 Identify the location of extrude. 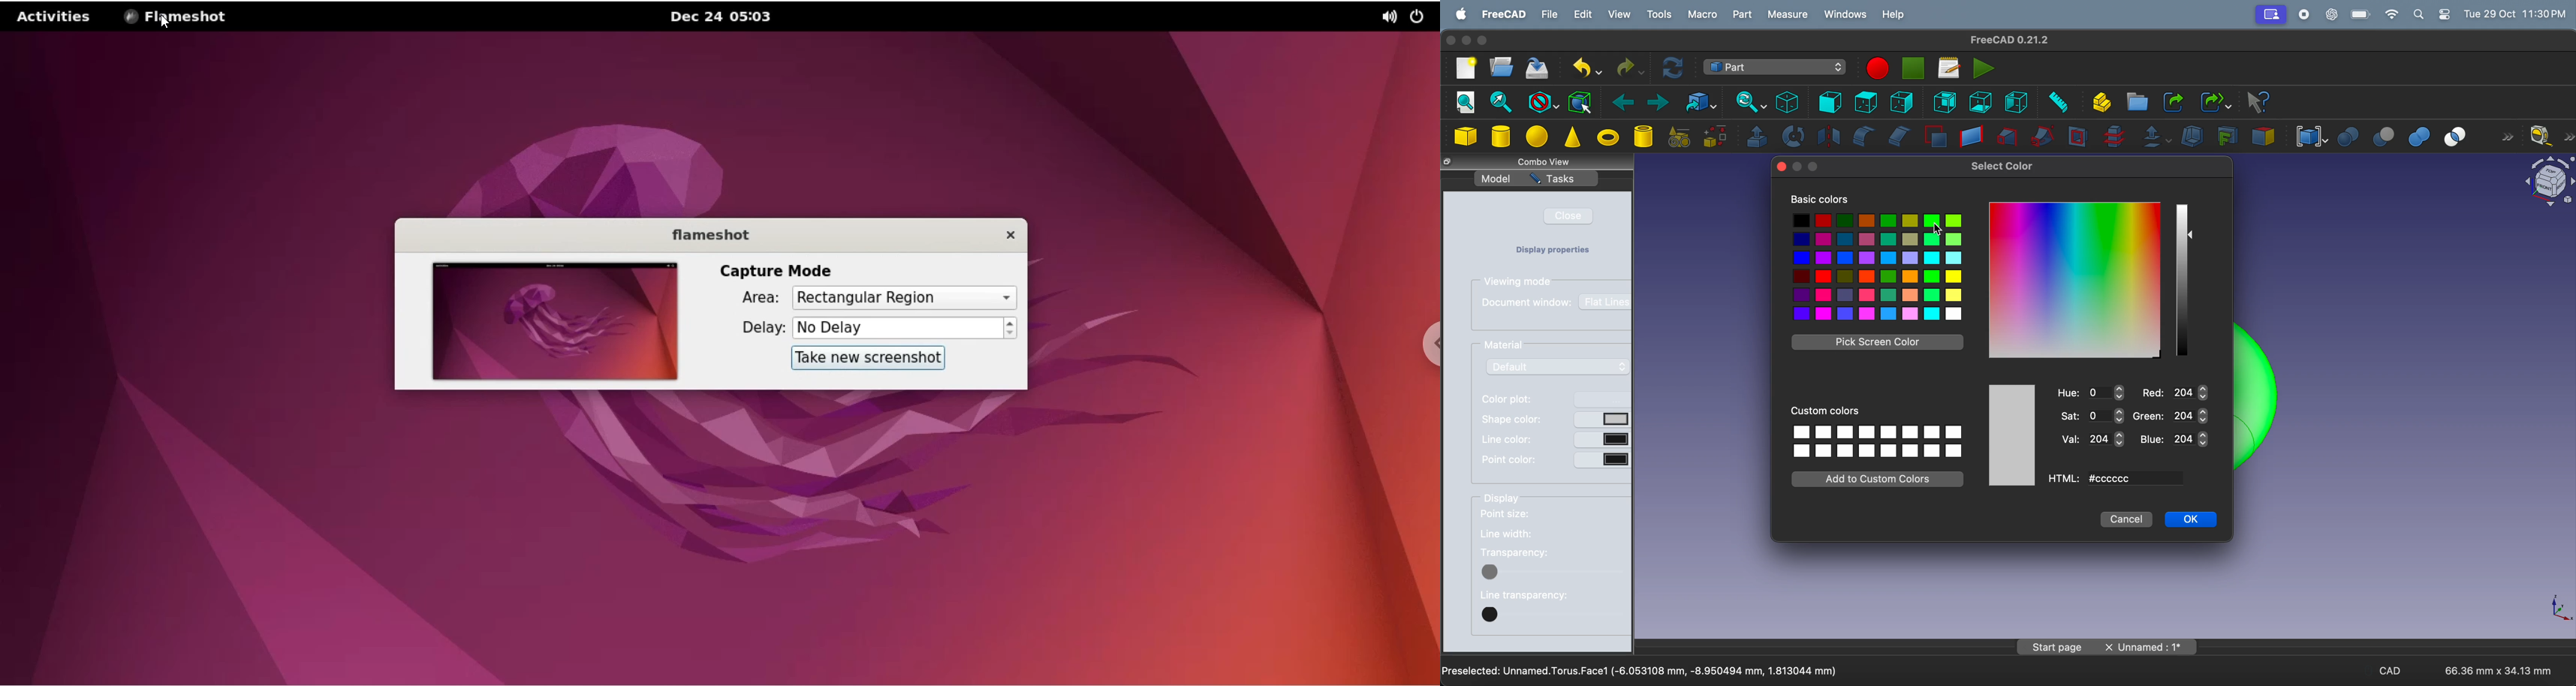
(1756, 137).